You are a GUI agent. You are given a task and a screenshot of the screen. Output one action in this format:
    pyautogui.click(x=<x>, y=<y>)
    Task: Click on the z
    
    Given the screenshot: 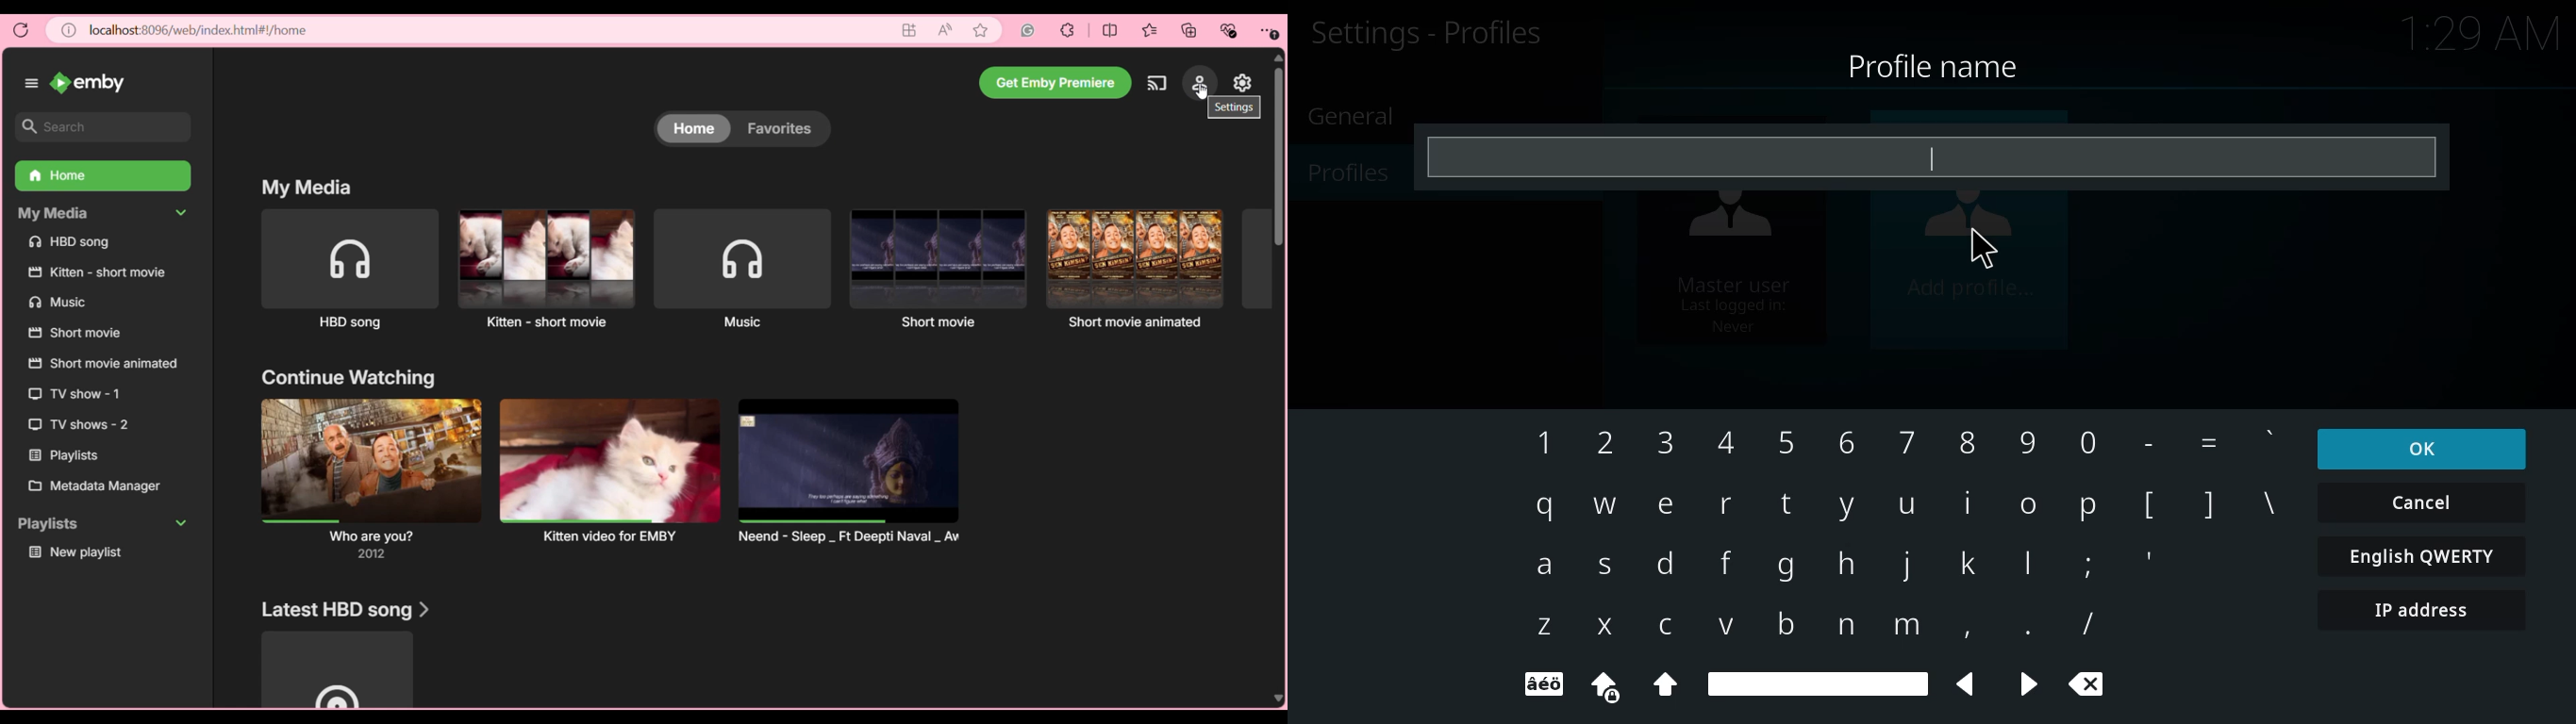 What is the action you would take?
    pyautogui.click(x=1537, y=626)
    